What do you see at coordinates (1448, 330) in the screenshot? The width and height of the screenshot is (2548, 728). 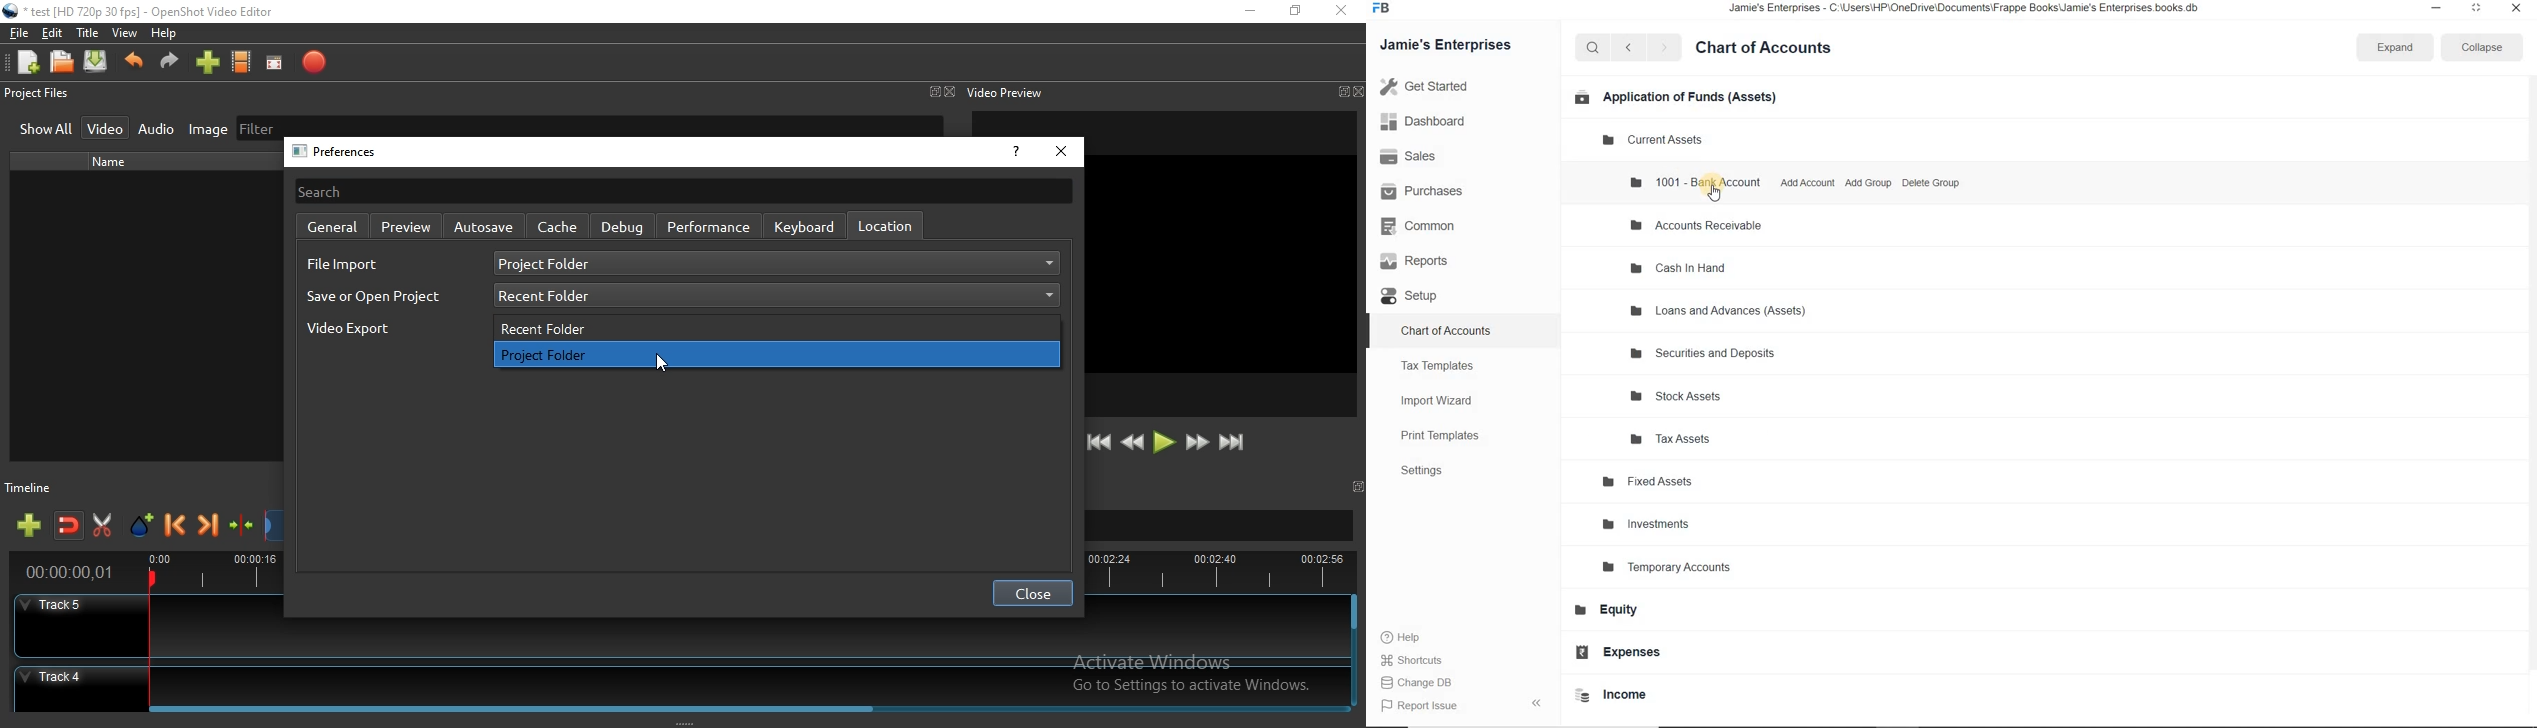 I see `Chart of Accounts` at bounding box center [1448, 330].